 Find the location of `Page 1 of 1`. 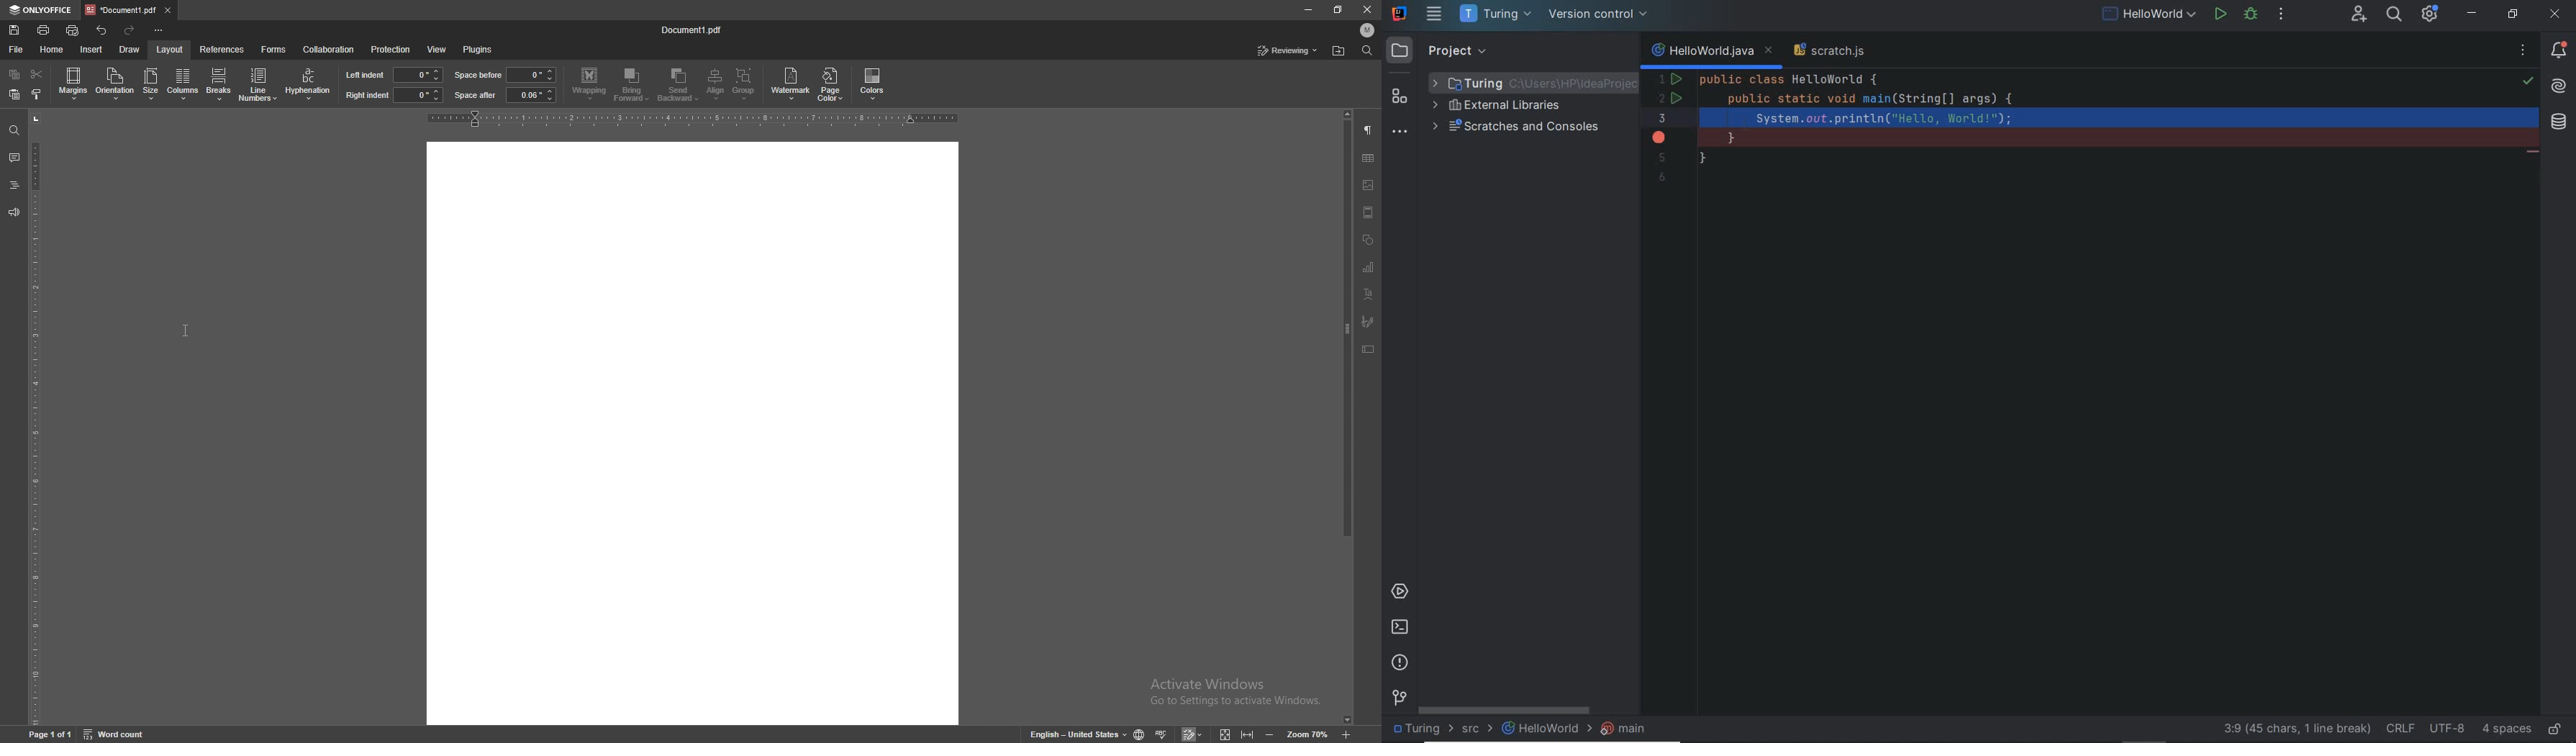

Page 1 of 1 is located at coordinates (47, 734).